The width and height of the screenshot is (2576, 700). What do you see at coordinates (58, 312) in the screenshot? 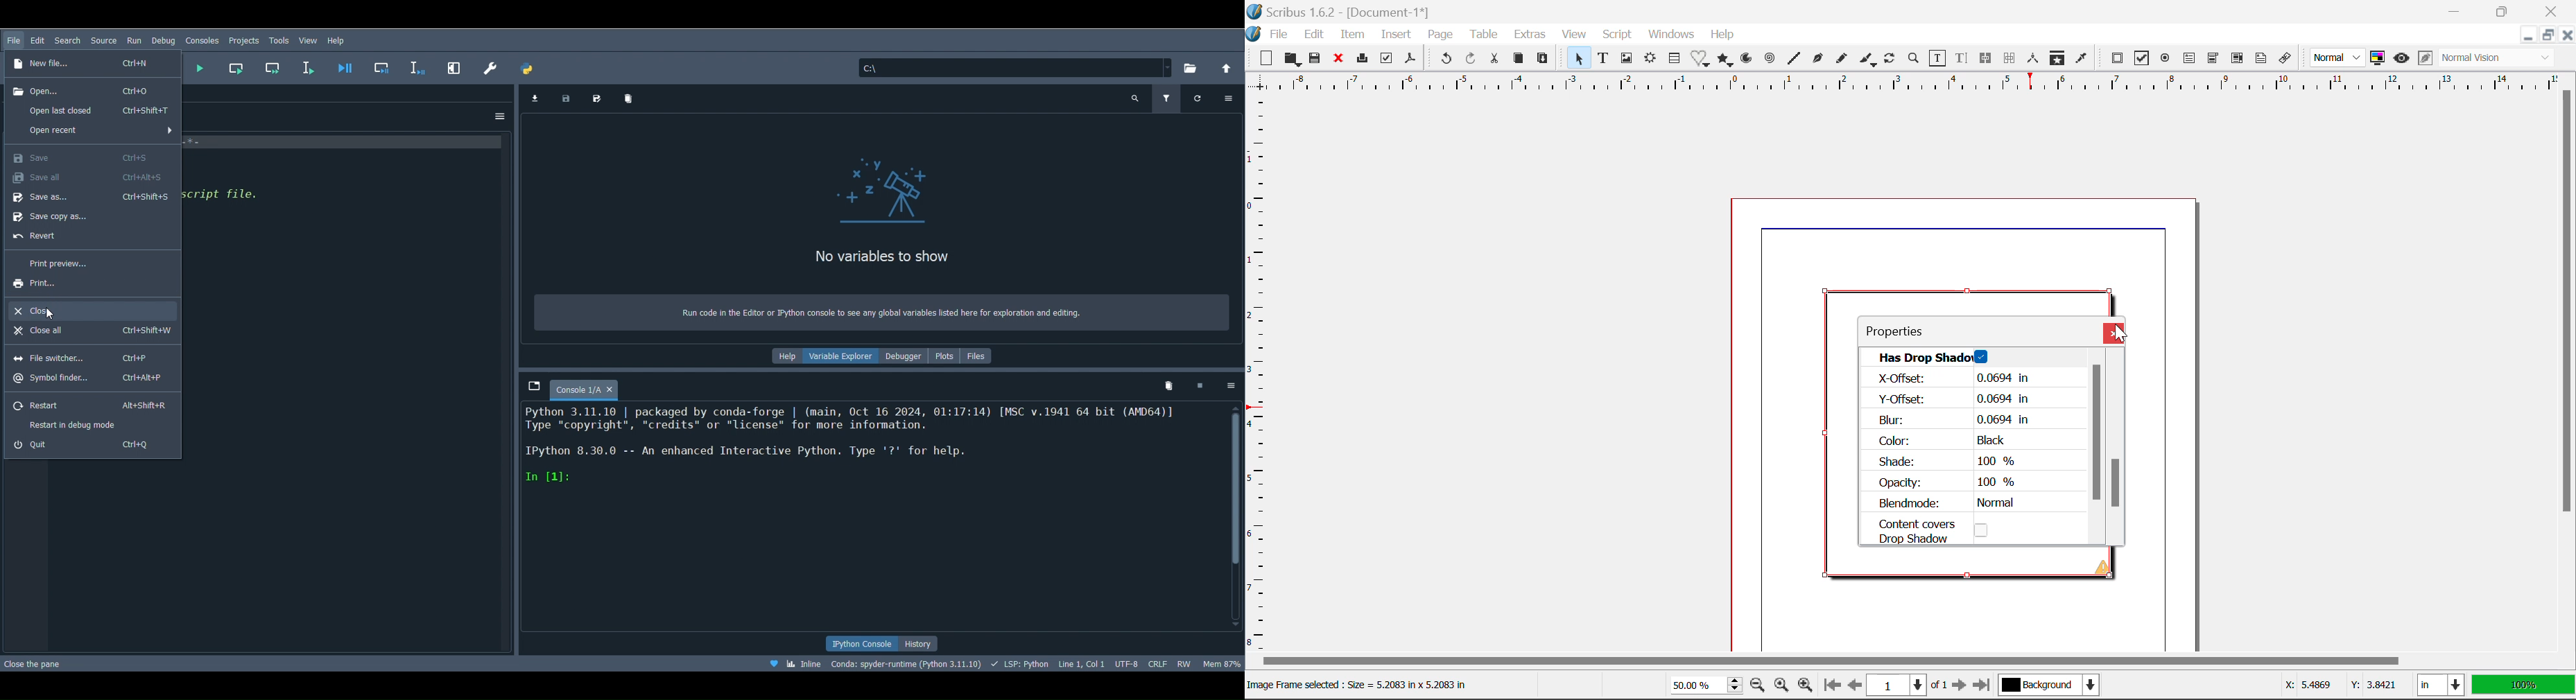
I see `Cursor` at bounding box center [58, 312].